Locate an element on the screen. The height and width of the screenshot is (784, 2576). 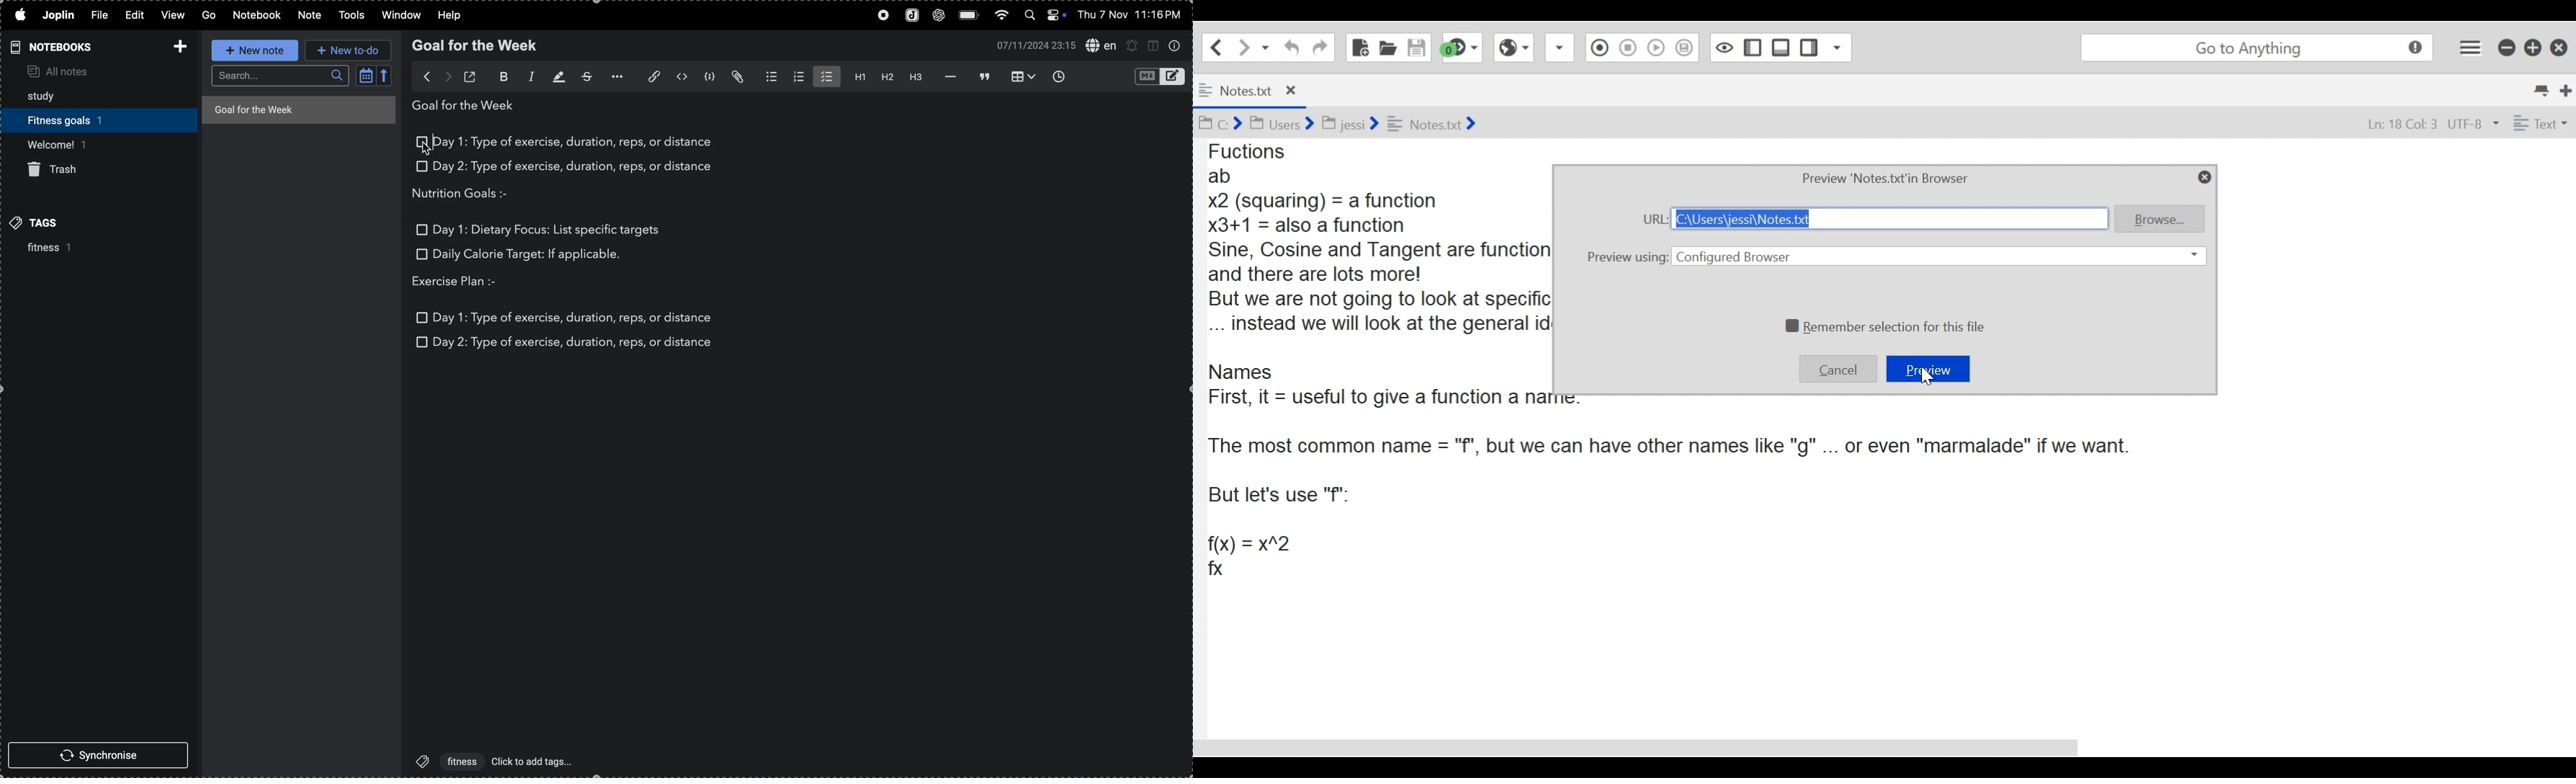
view is located at coordinates (173, 15).